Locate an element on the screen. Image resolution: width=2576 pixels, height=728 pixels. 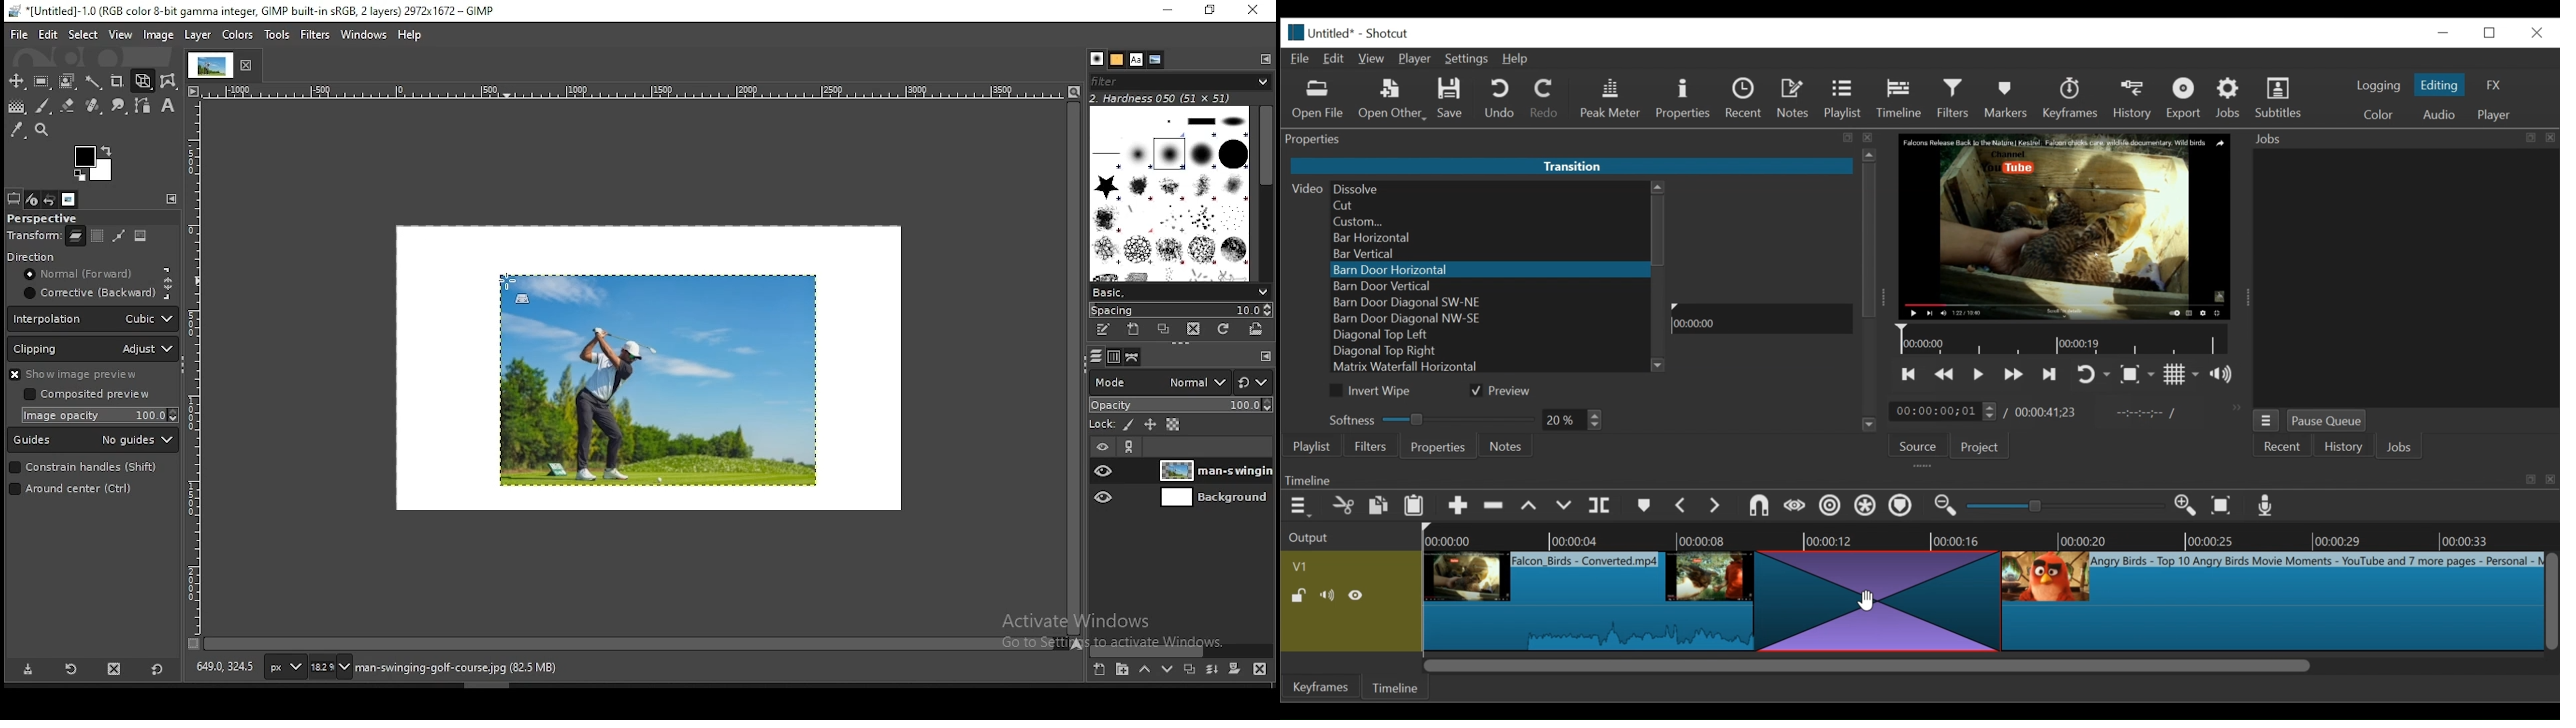
Job Panel is located at coordinates (2405, 279).